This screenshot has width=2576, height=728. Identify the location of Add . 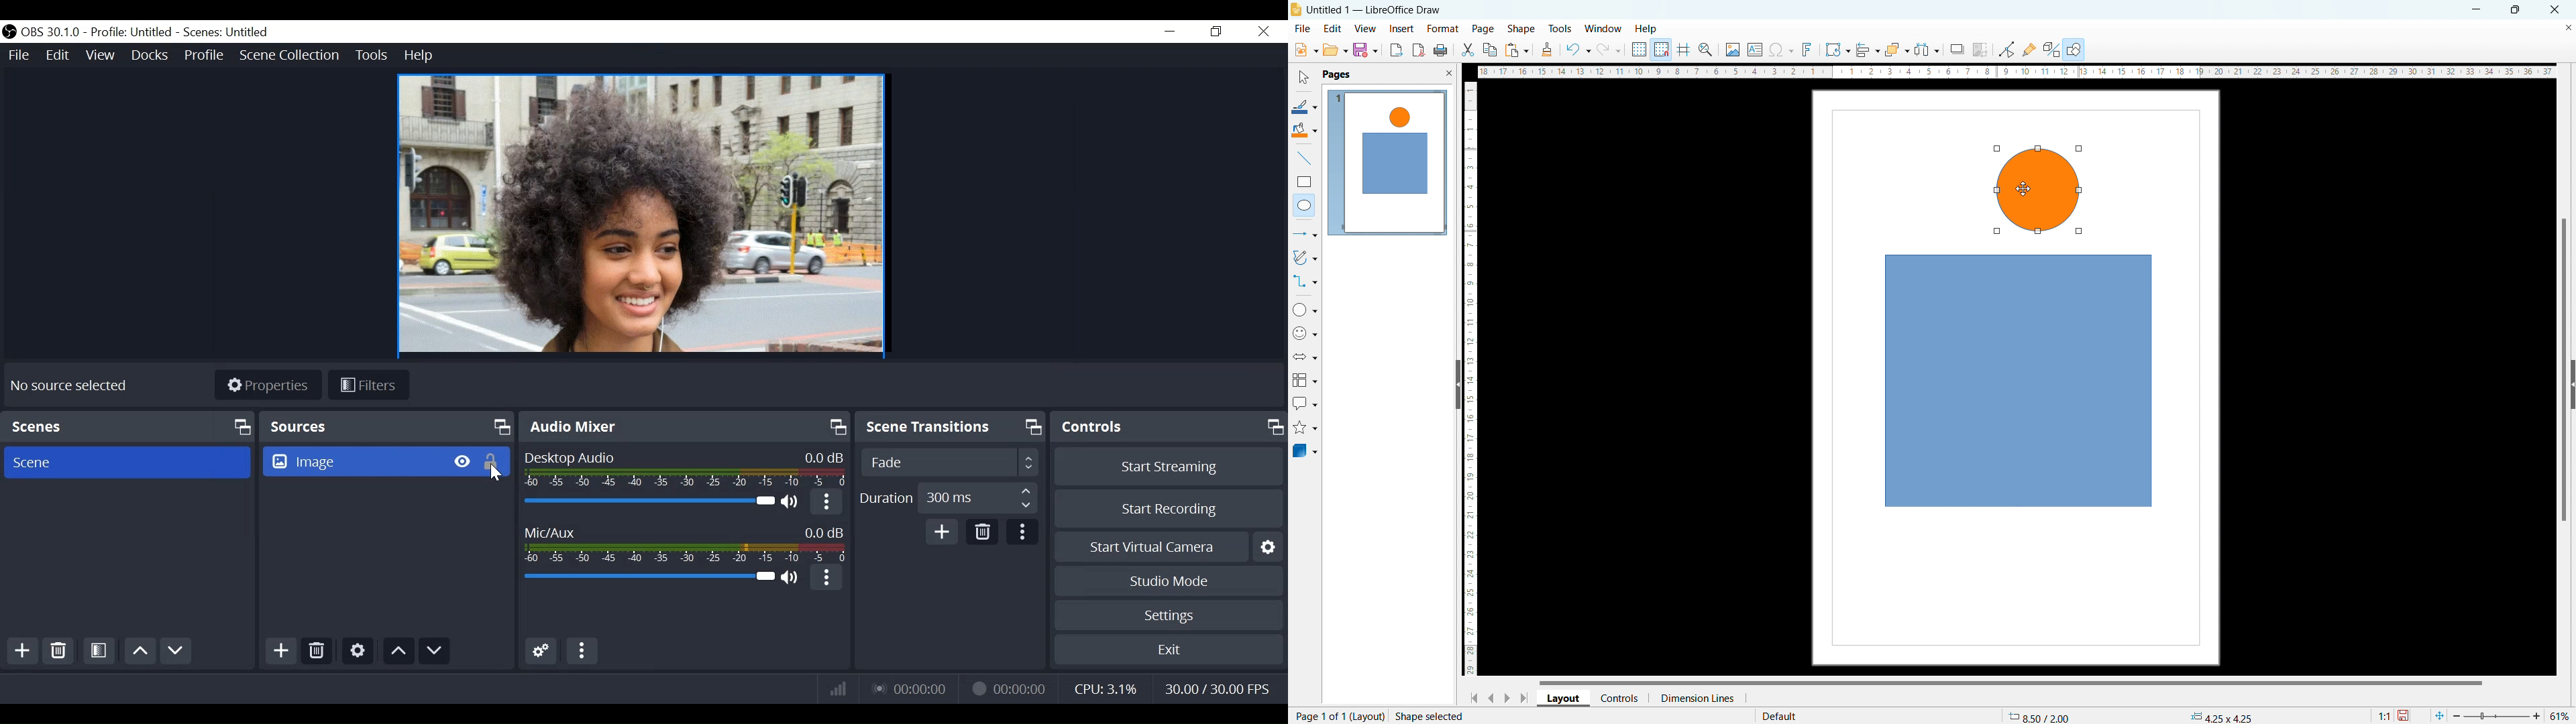
(941, 532).